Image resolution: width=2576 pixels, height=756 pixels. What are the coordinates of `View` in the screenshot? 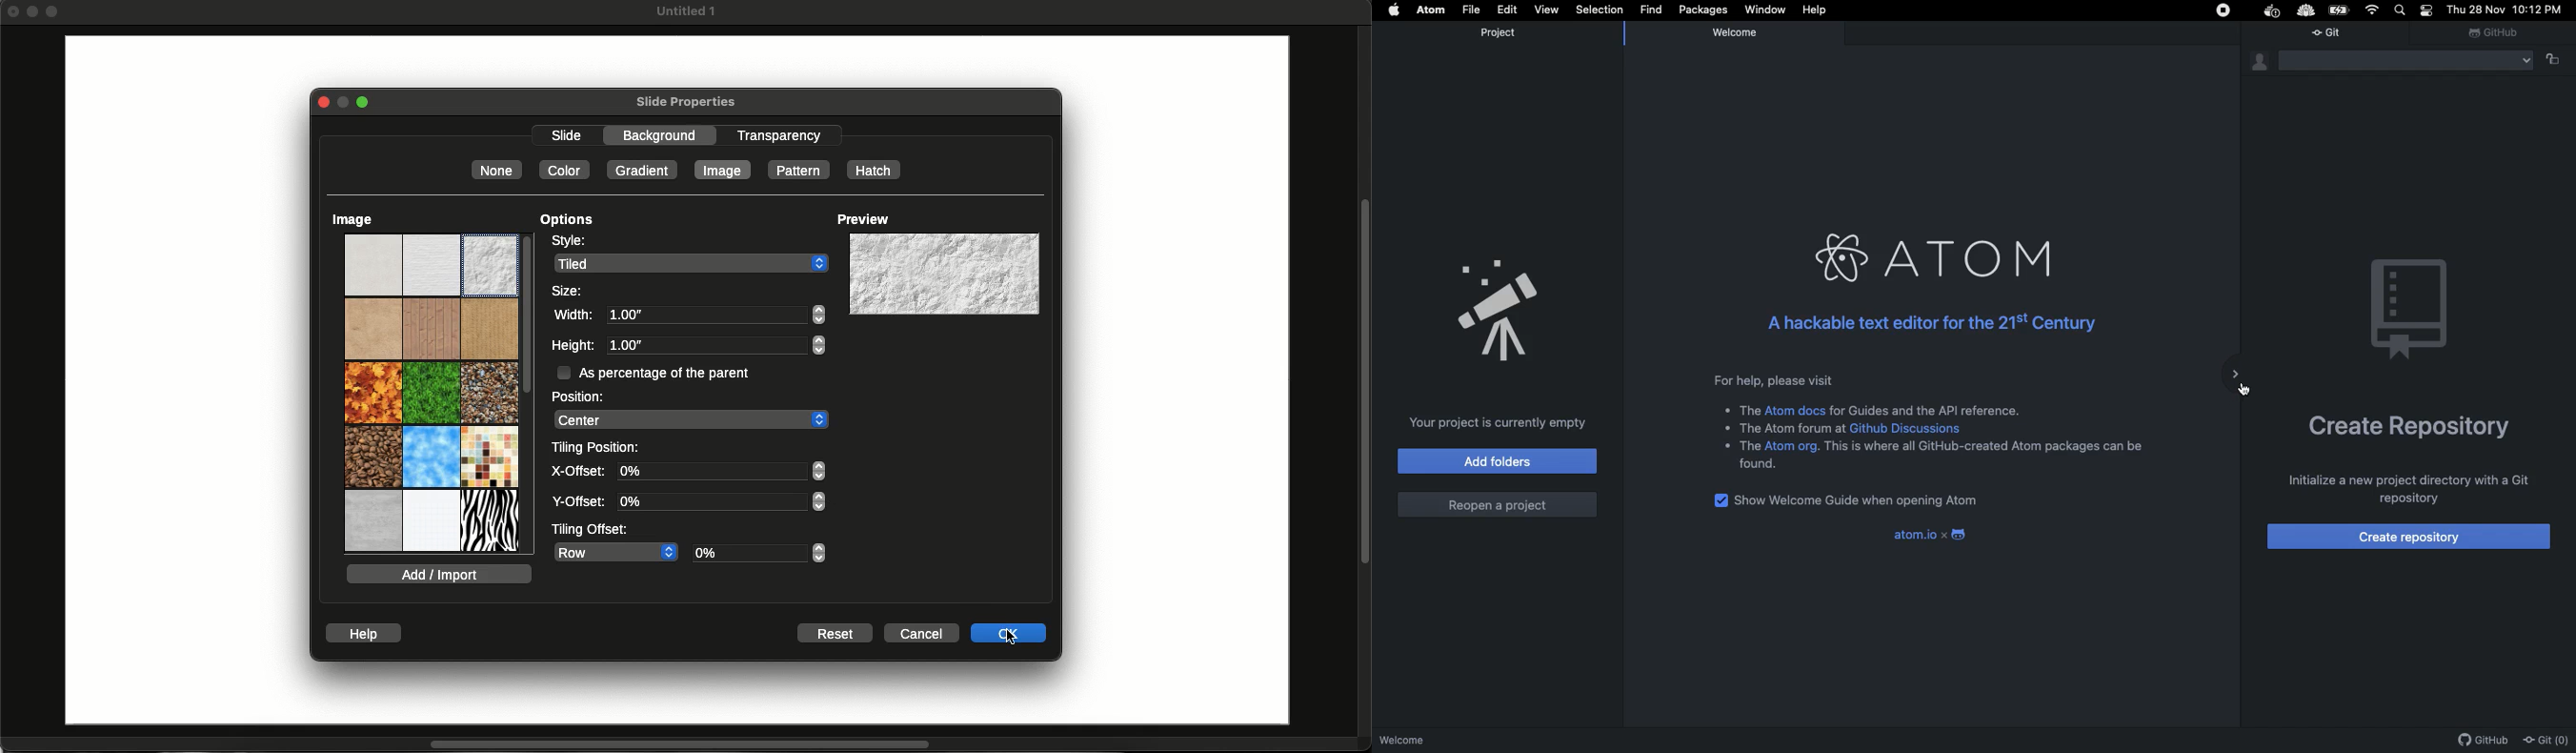 It's located at (1548, 11).